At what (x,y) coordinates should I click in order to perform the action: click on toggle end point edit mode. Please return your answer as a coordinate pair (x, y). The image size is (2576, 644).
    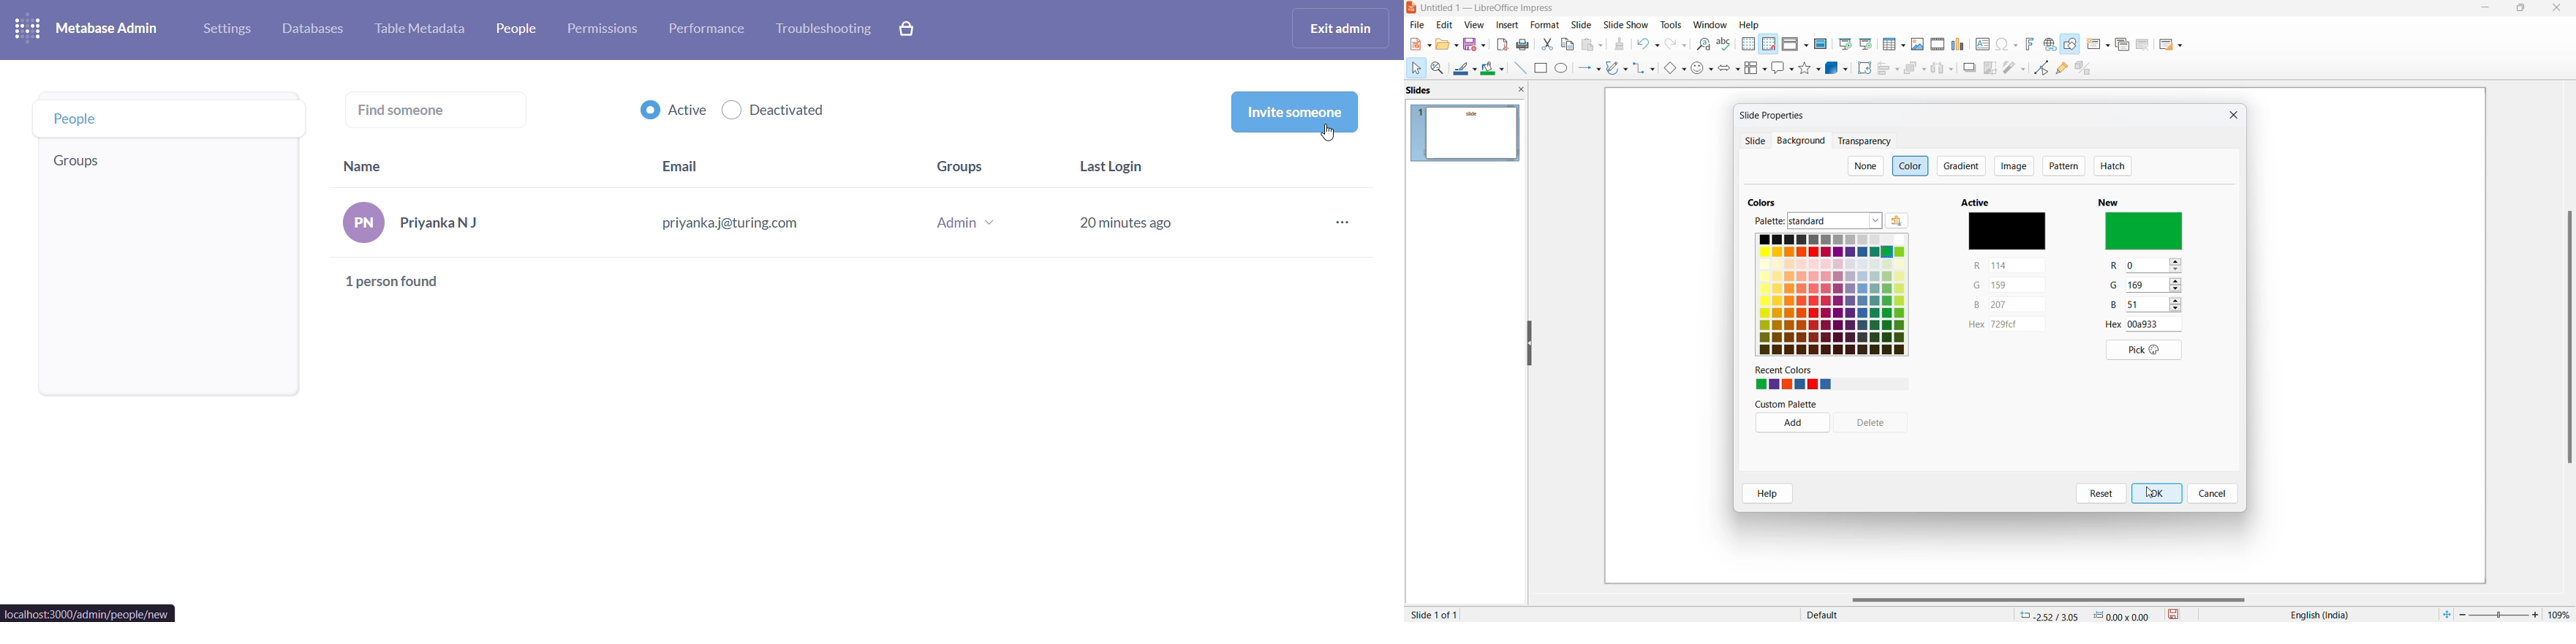
    Looking at the image, I should click on (2042, 68).